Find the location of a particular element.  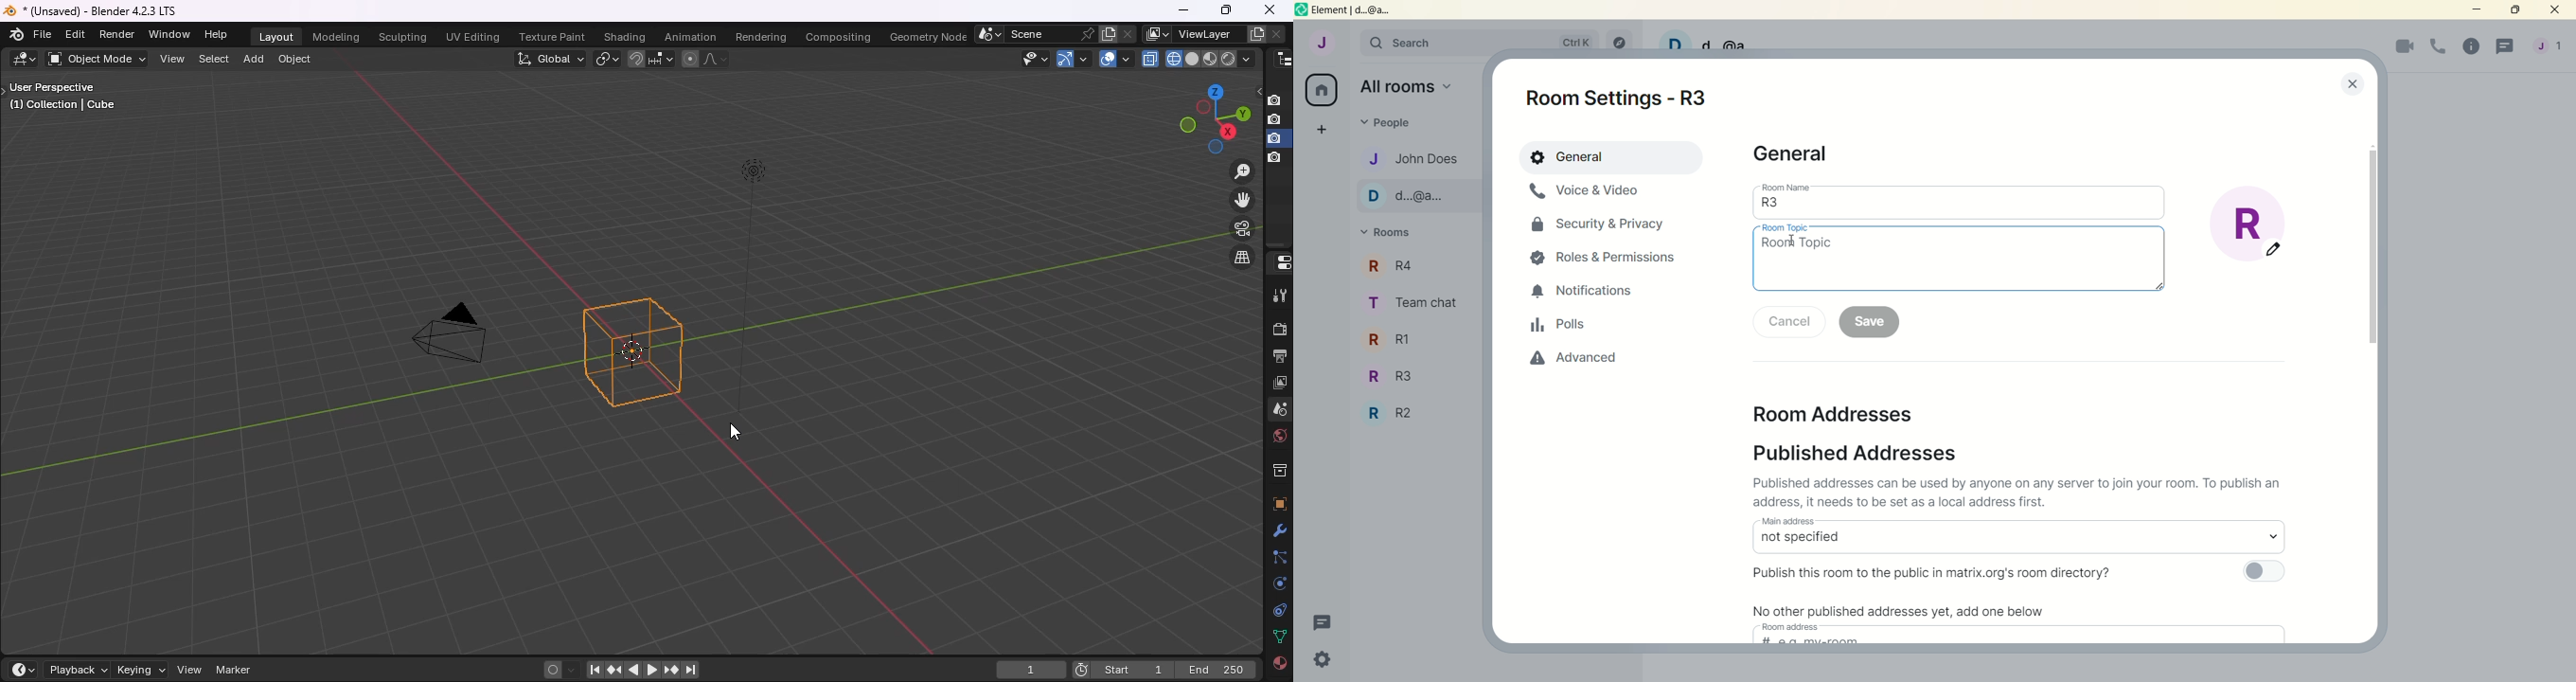

quick settings is located at coordinates (1327, 661).